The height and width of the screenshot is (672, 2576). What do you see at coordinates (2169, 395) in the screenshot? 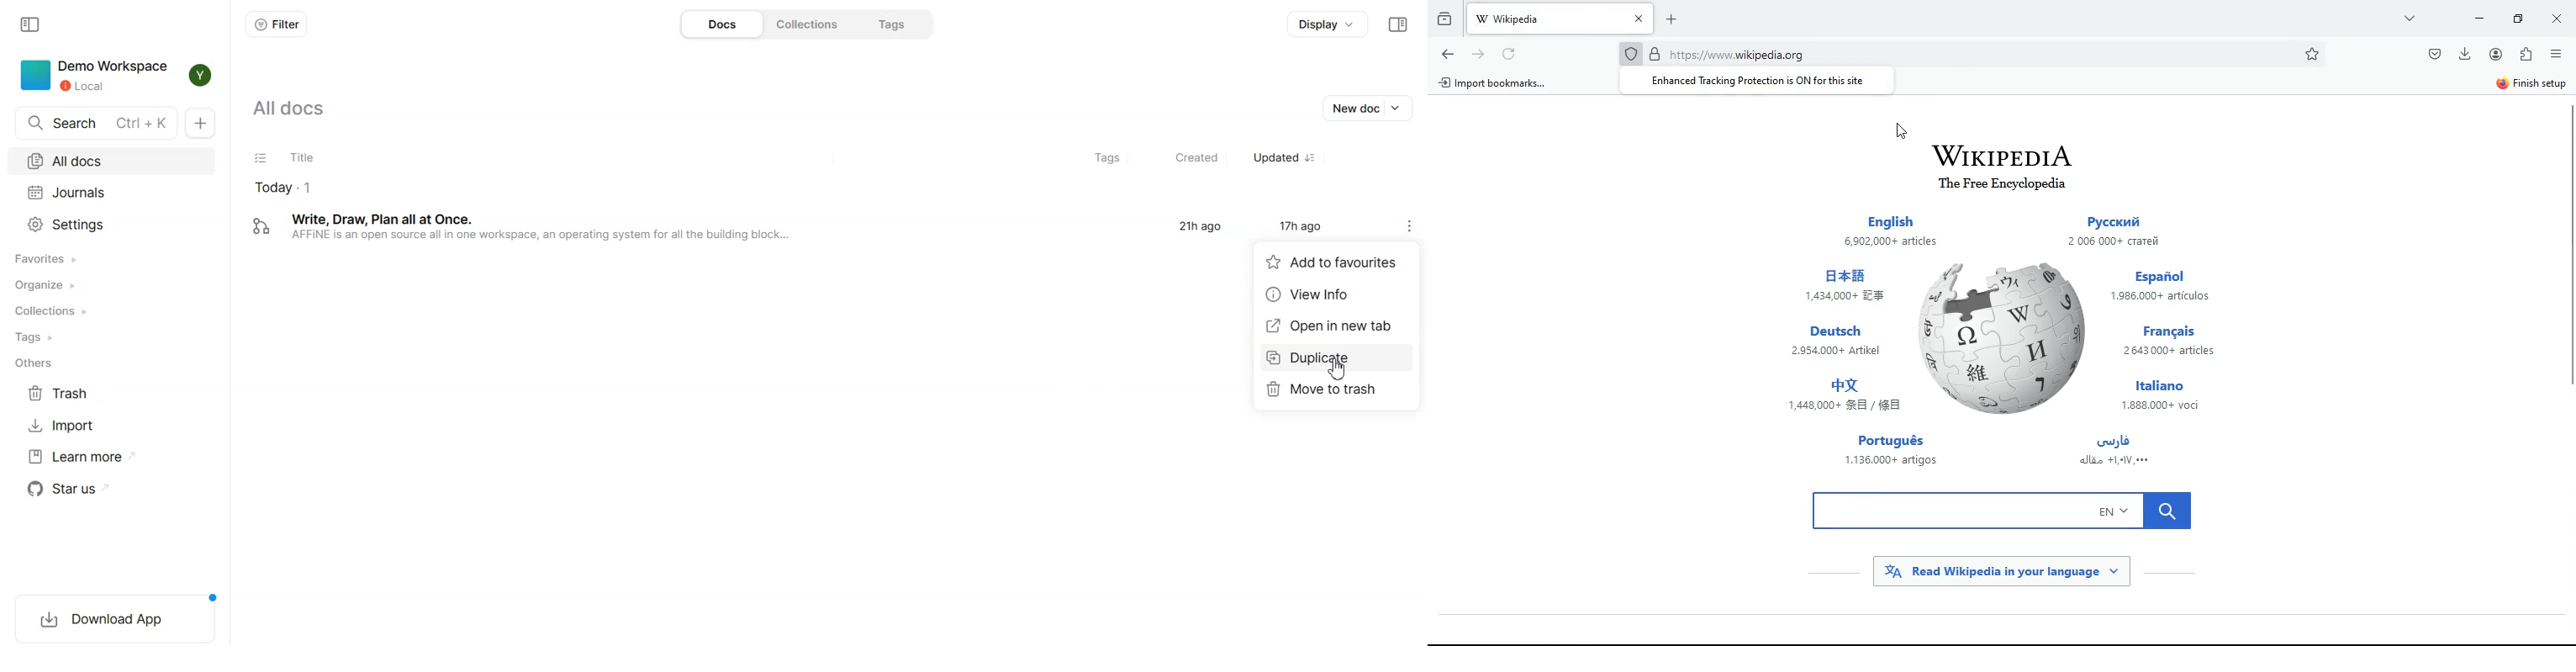
I see `italiano` at bounding box center [2169, 395].